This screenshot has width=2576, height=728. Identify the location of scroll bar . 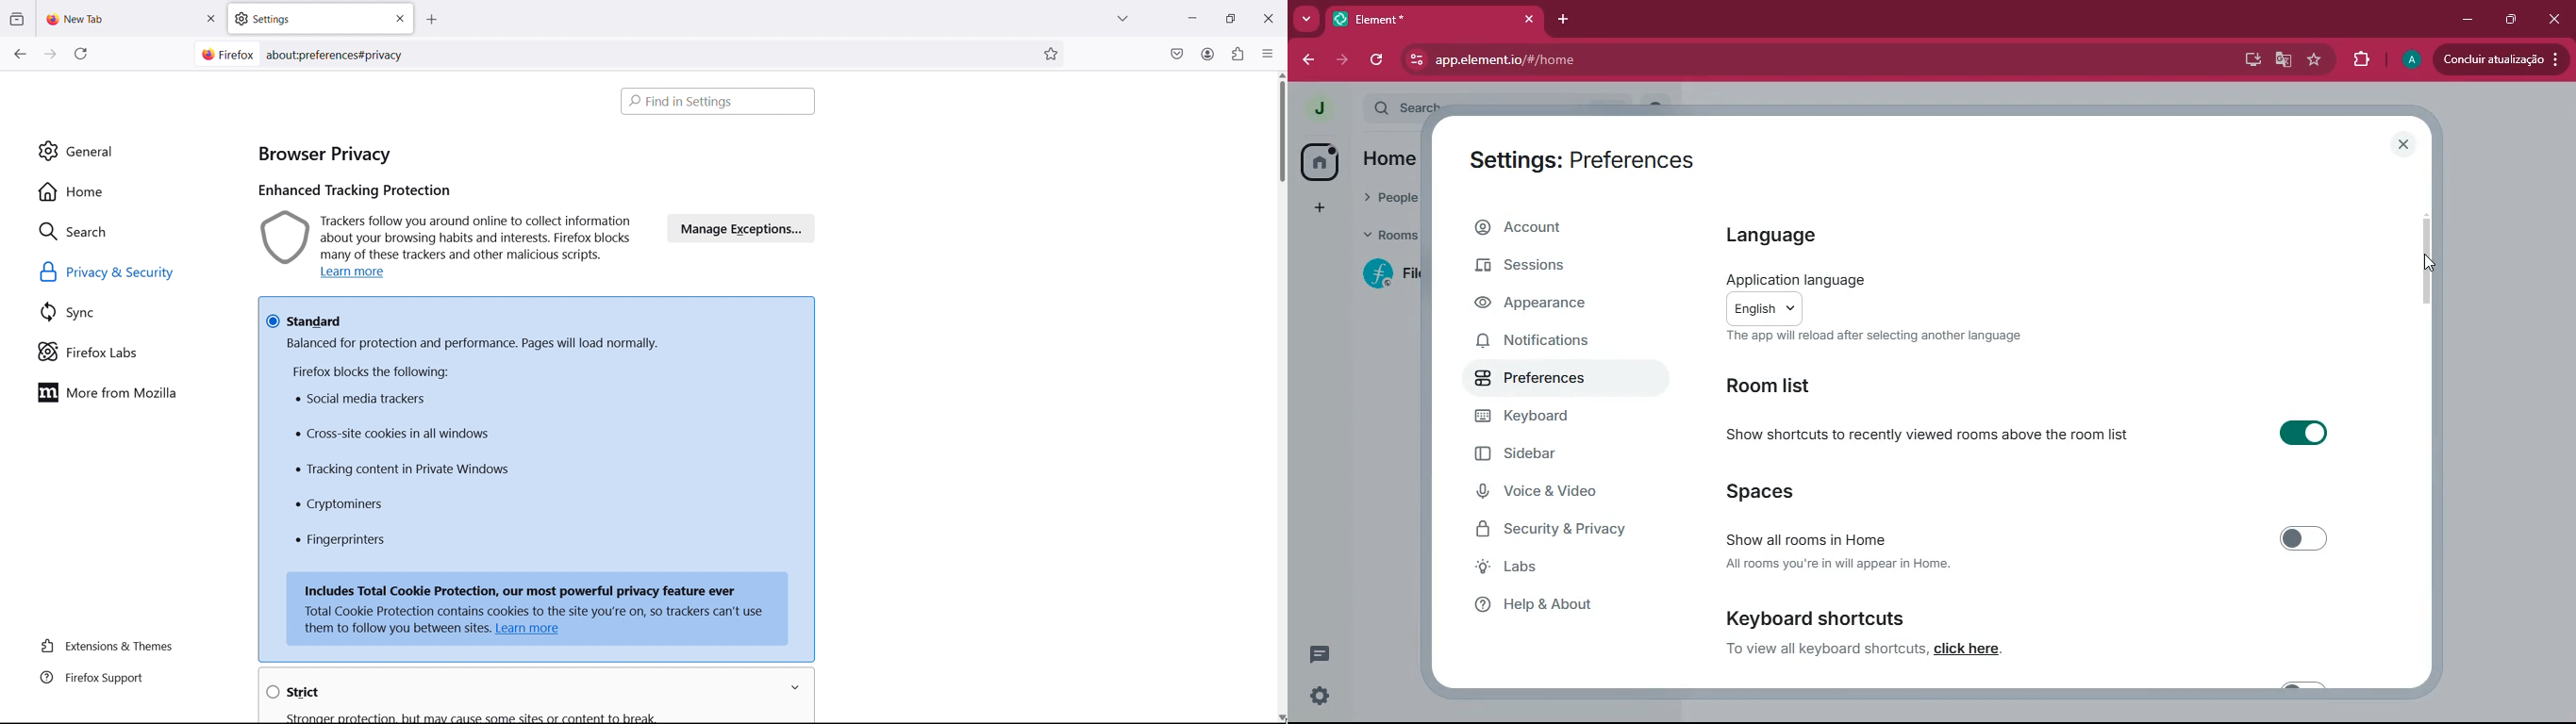
(2435, 255).